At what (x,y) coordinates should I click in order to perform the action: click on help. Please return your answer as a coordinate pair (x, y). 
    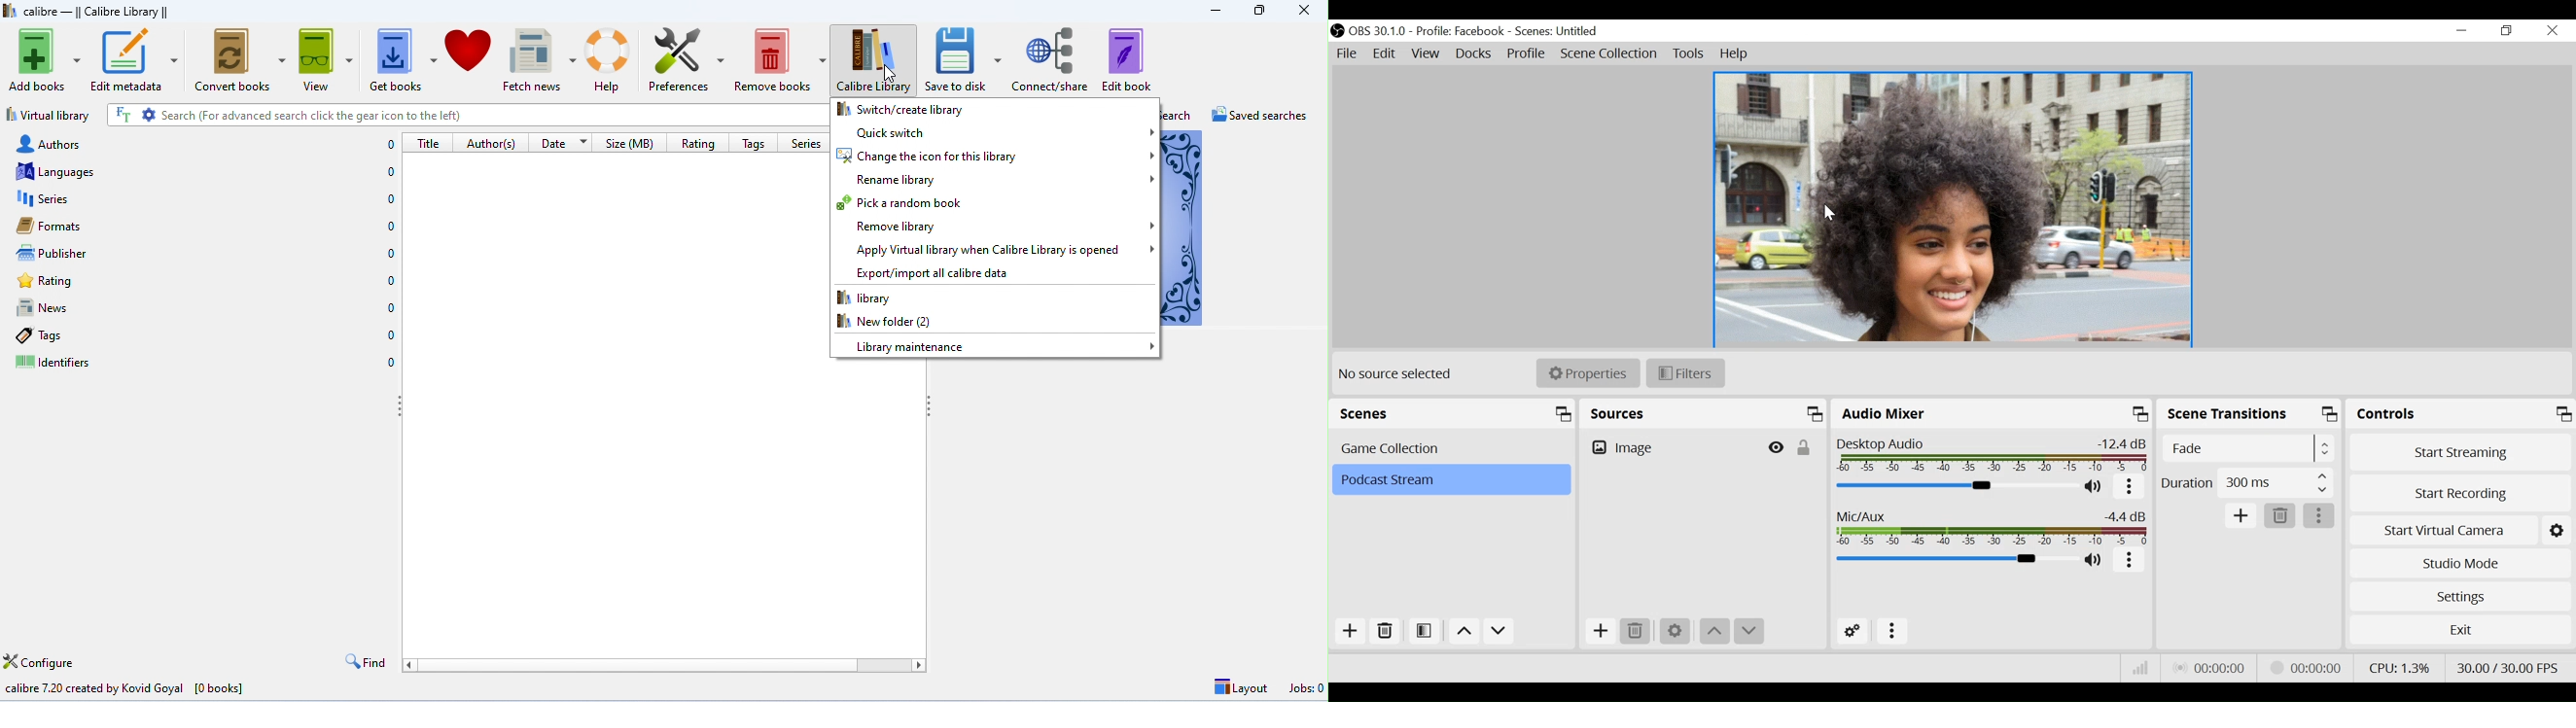
    Looking at the image, I should click on (611, 57).